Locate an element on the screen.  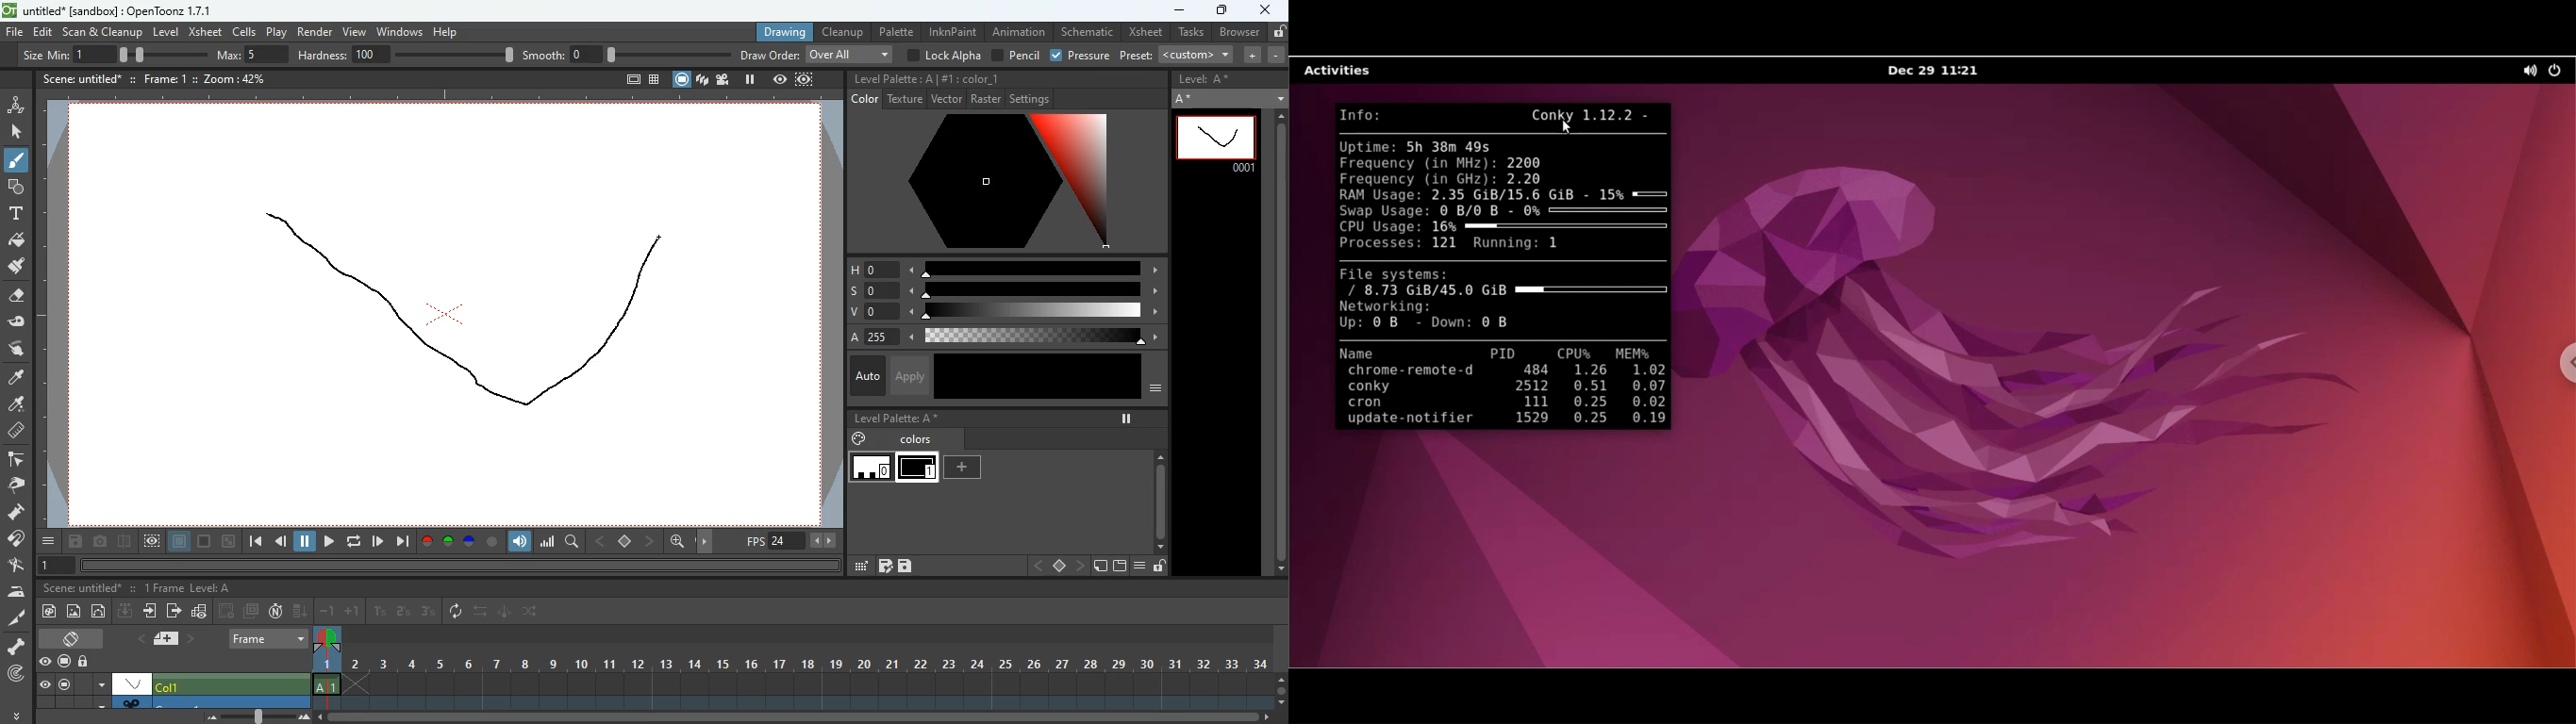
texture is located at coordinates (905, 99).